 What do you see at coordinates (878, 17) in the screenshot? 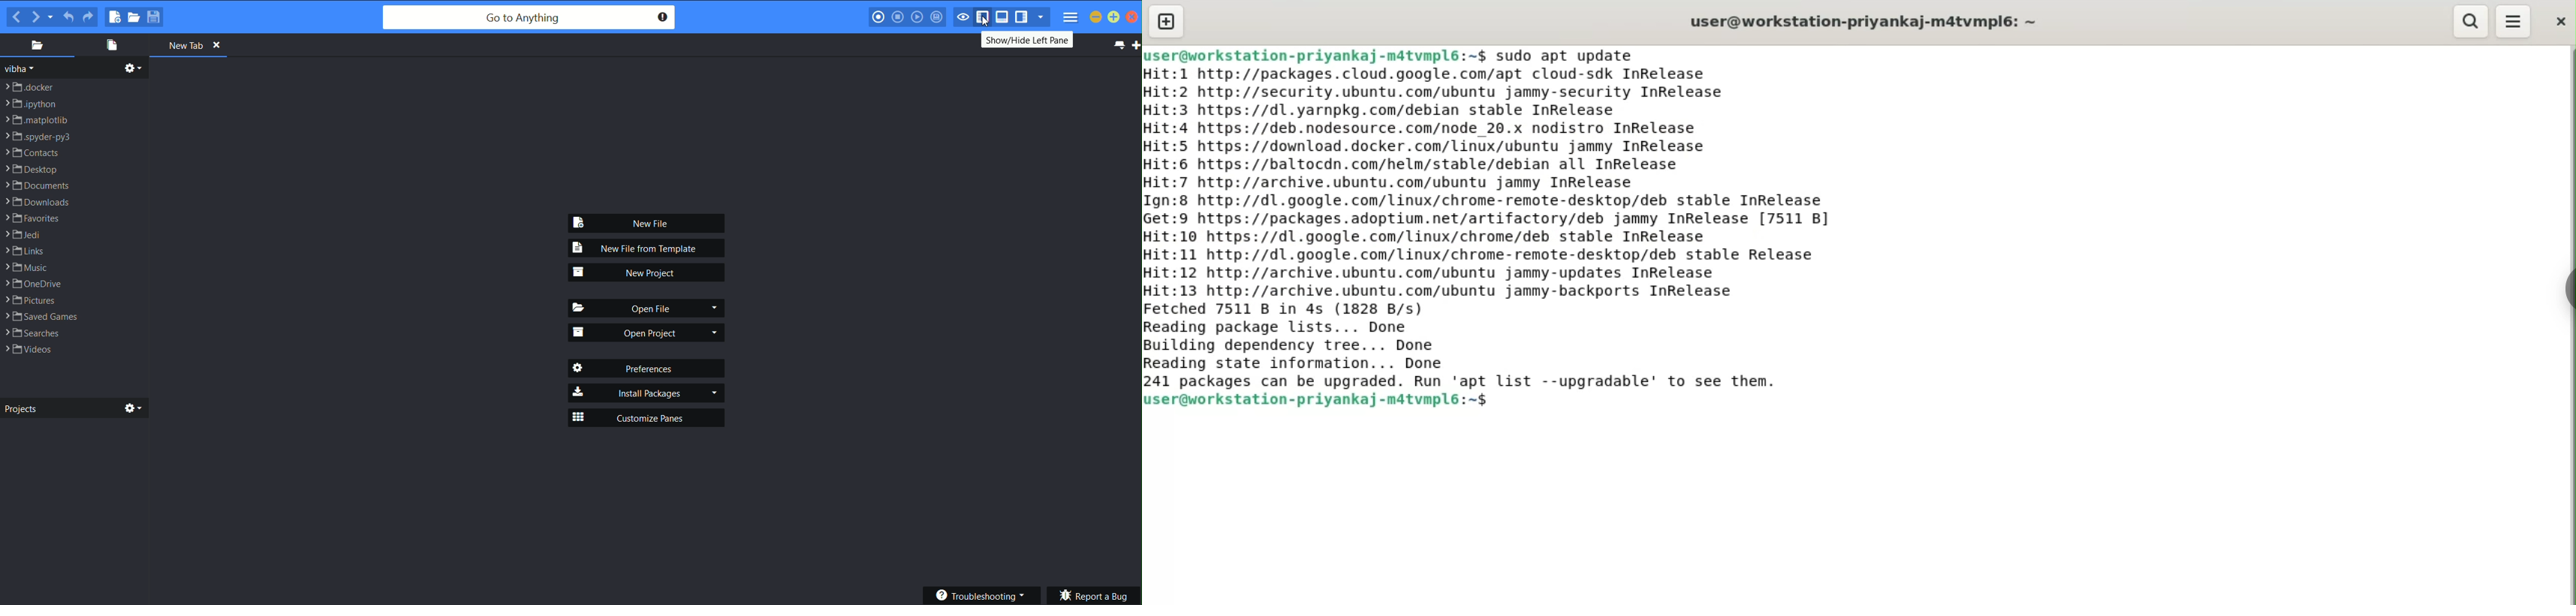
I see `record macro` at bounding box center [878, 17].